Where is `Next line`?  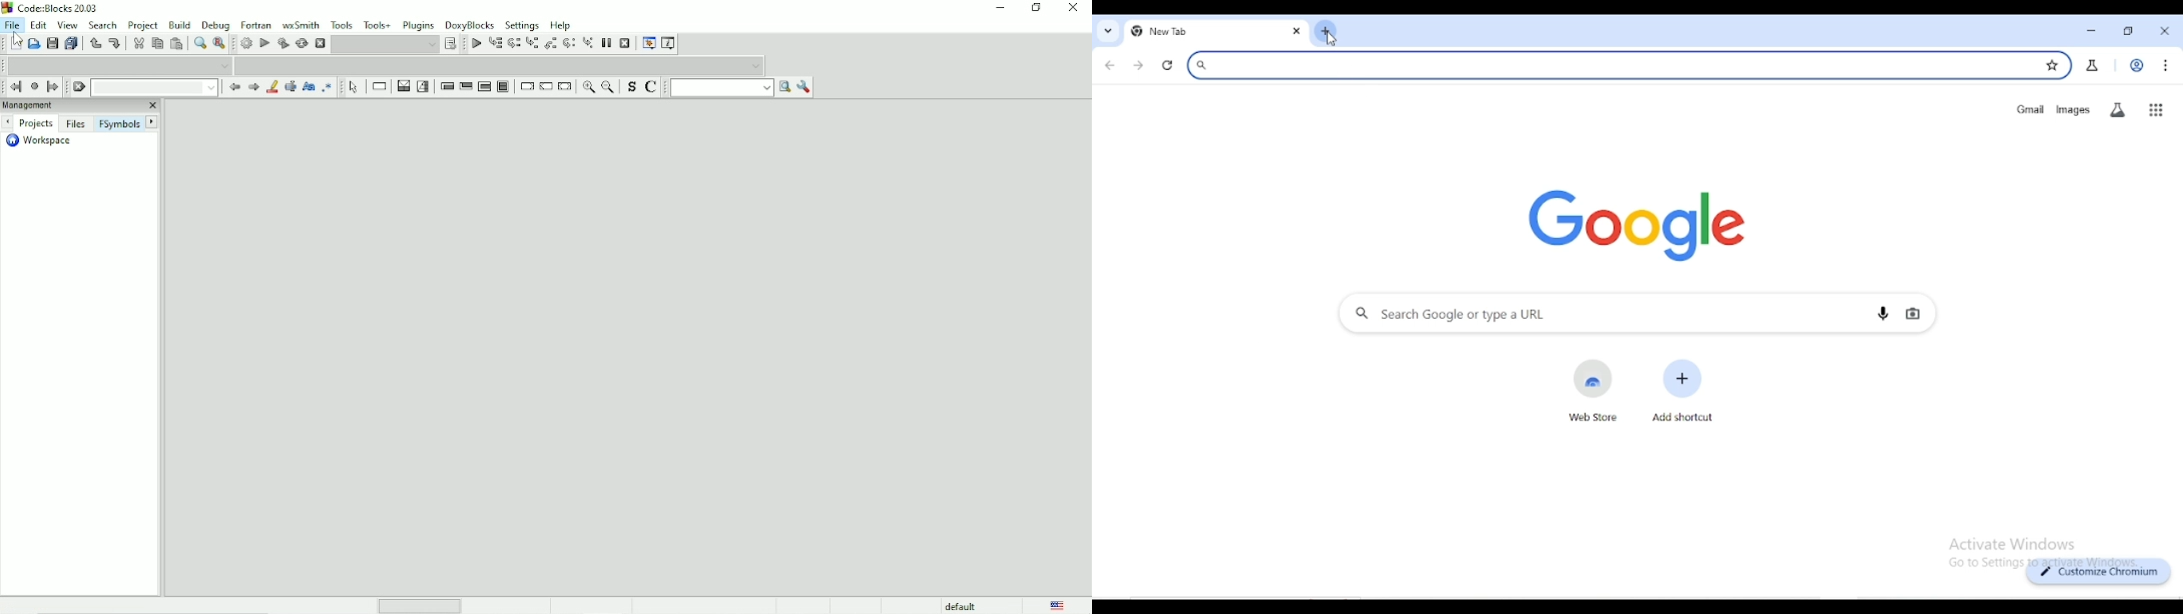
Next line is located at coordinates (513, 44).